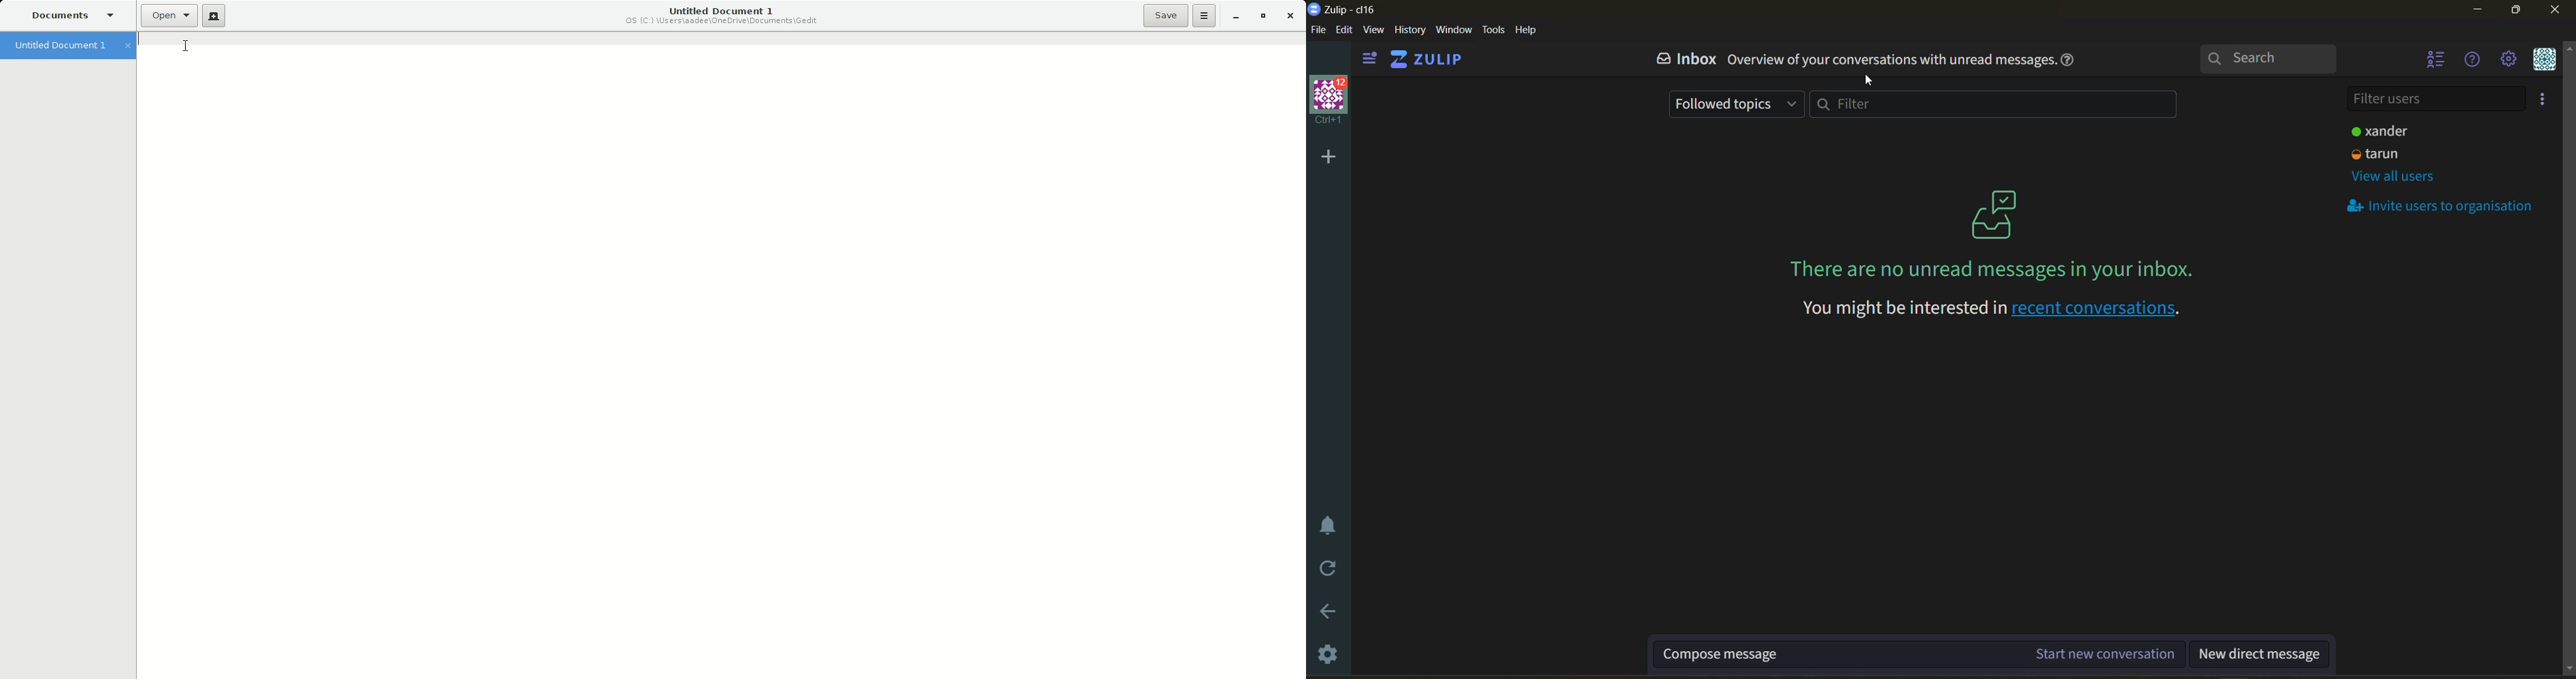 This screenshot has width=2576, height=700. I want to click on reload, so click(1329, 570).